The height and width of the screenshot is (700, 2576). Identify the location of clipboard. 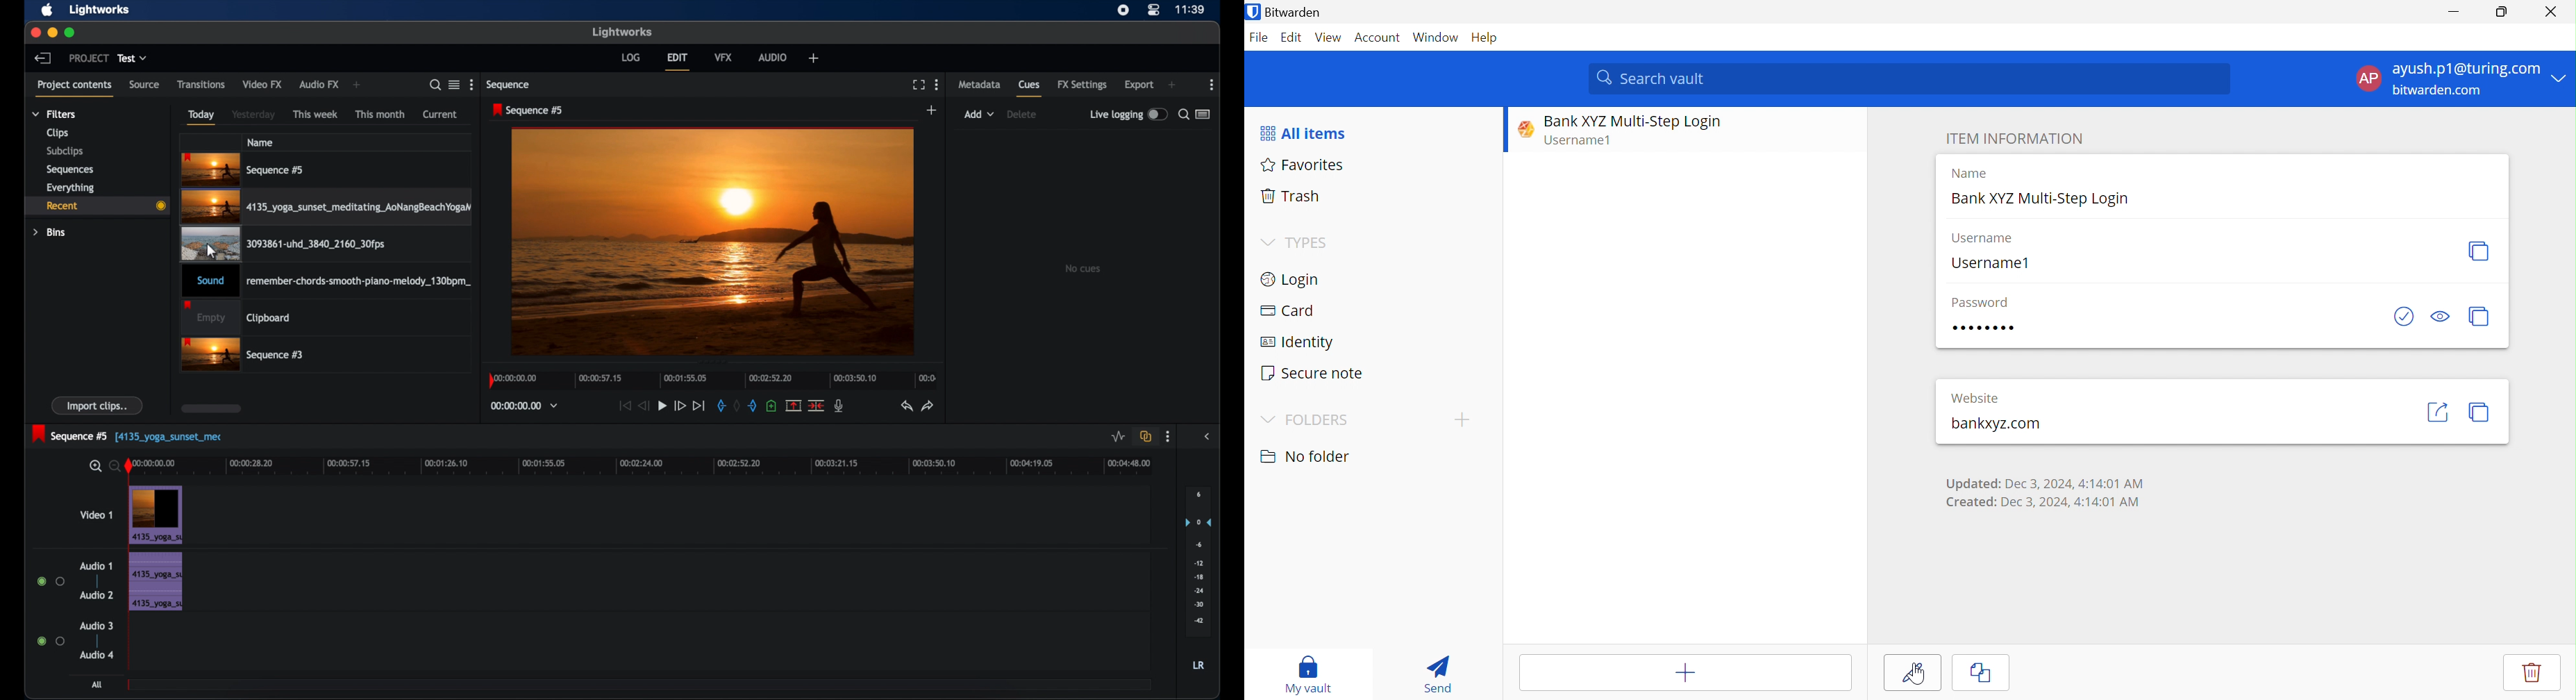
(236, 317).